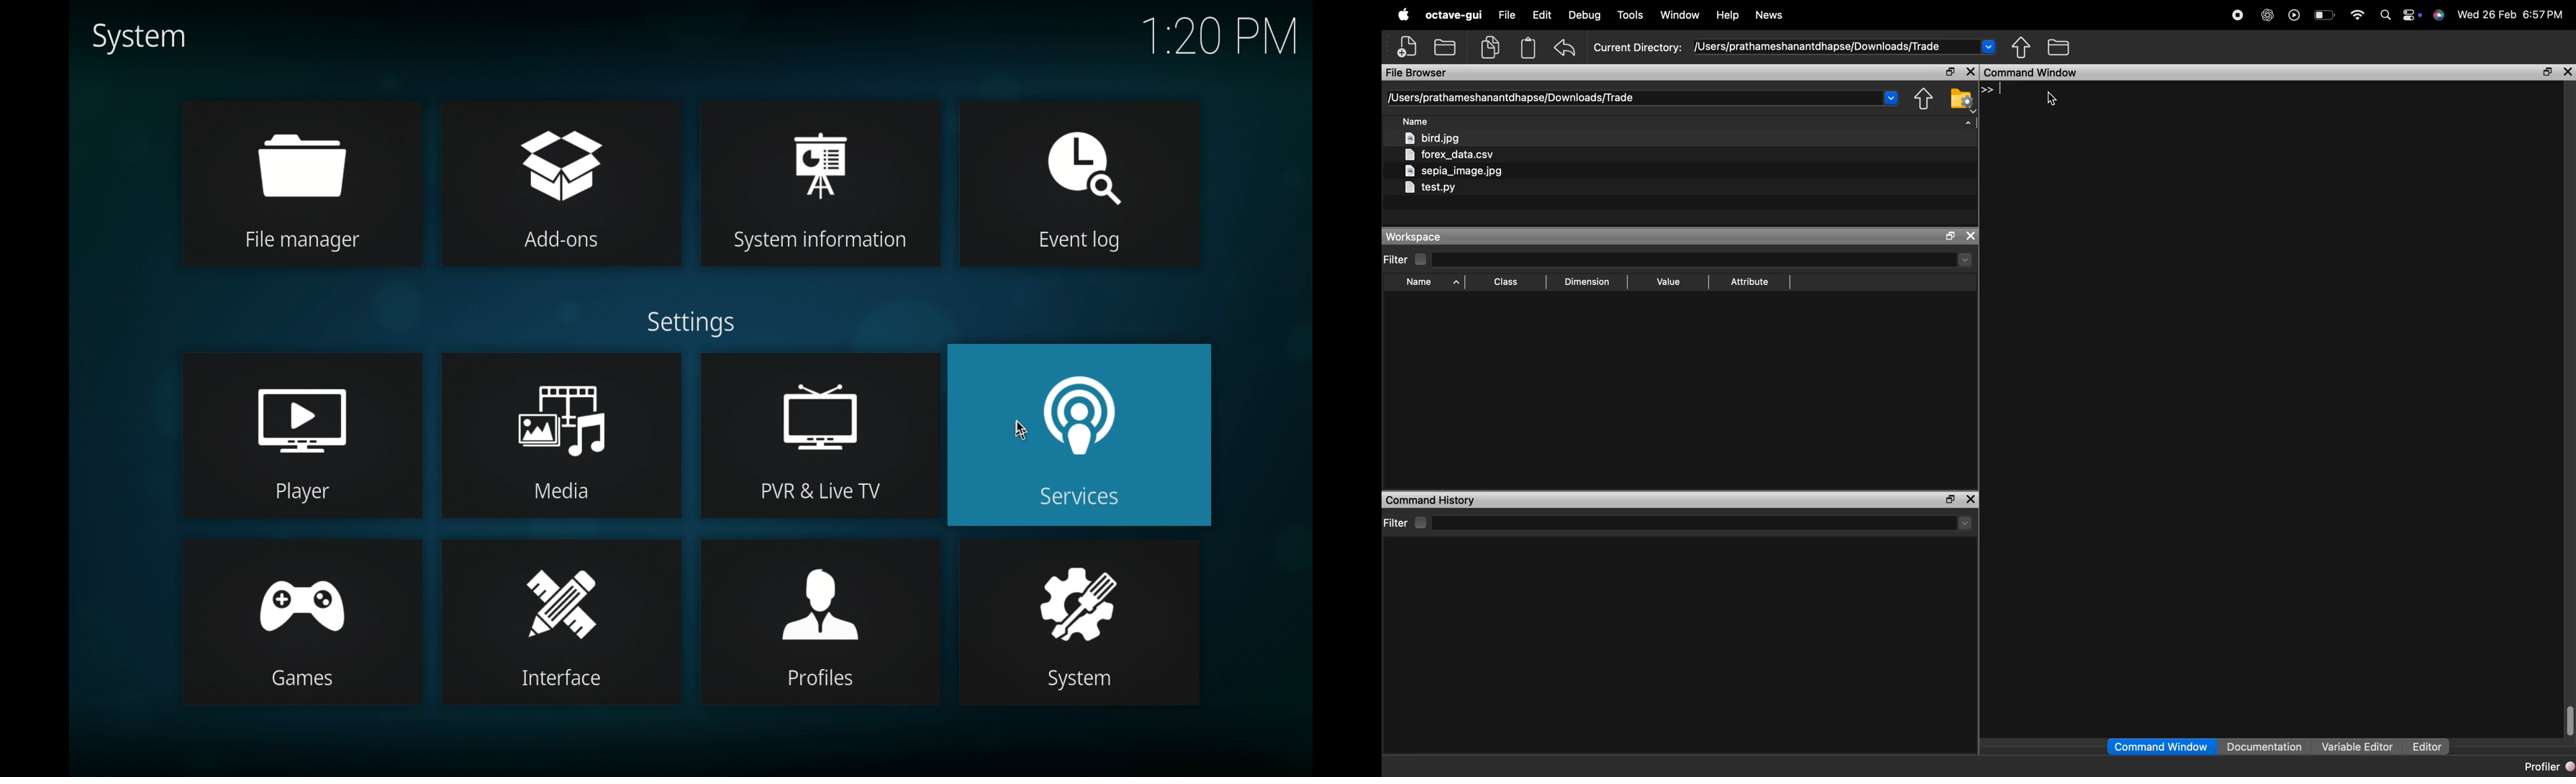  I want to click on play, so click(2296, 15).